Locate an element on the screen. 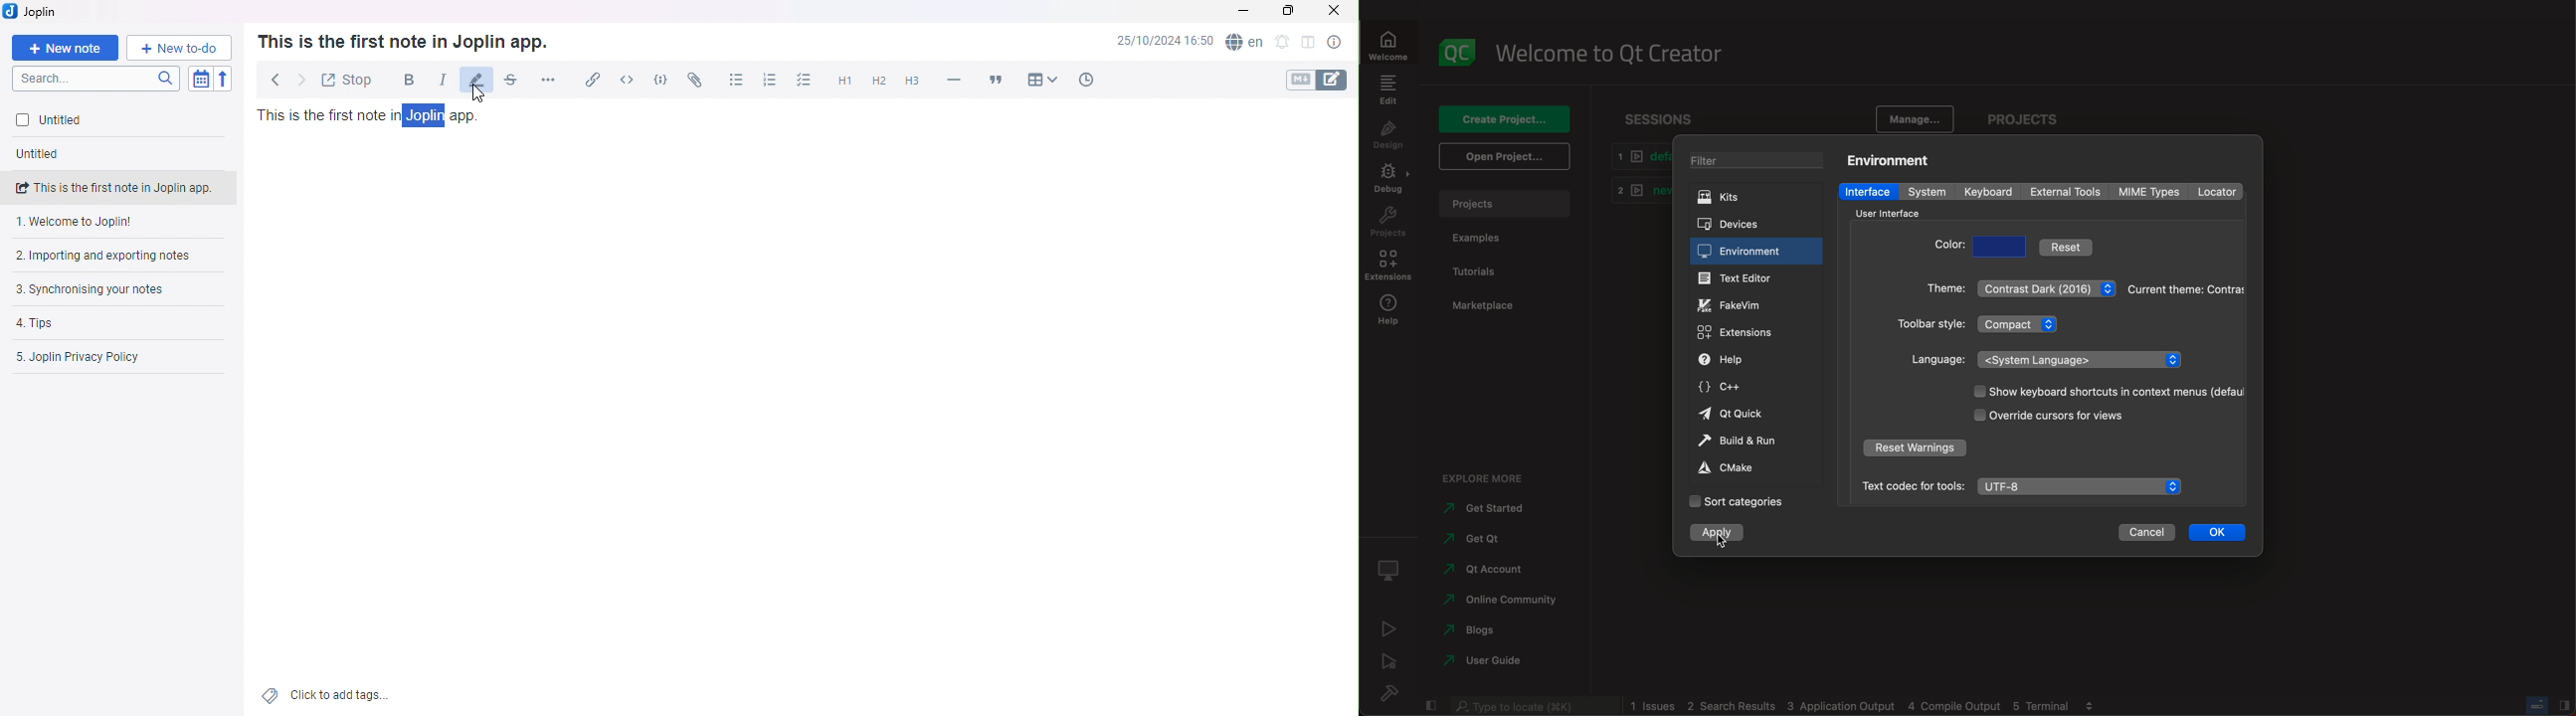 Image resolution: width=2576 pixels, height=728 pixels. project is located at coordinates (1504, 202).